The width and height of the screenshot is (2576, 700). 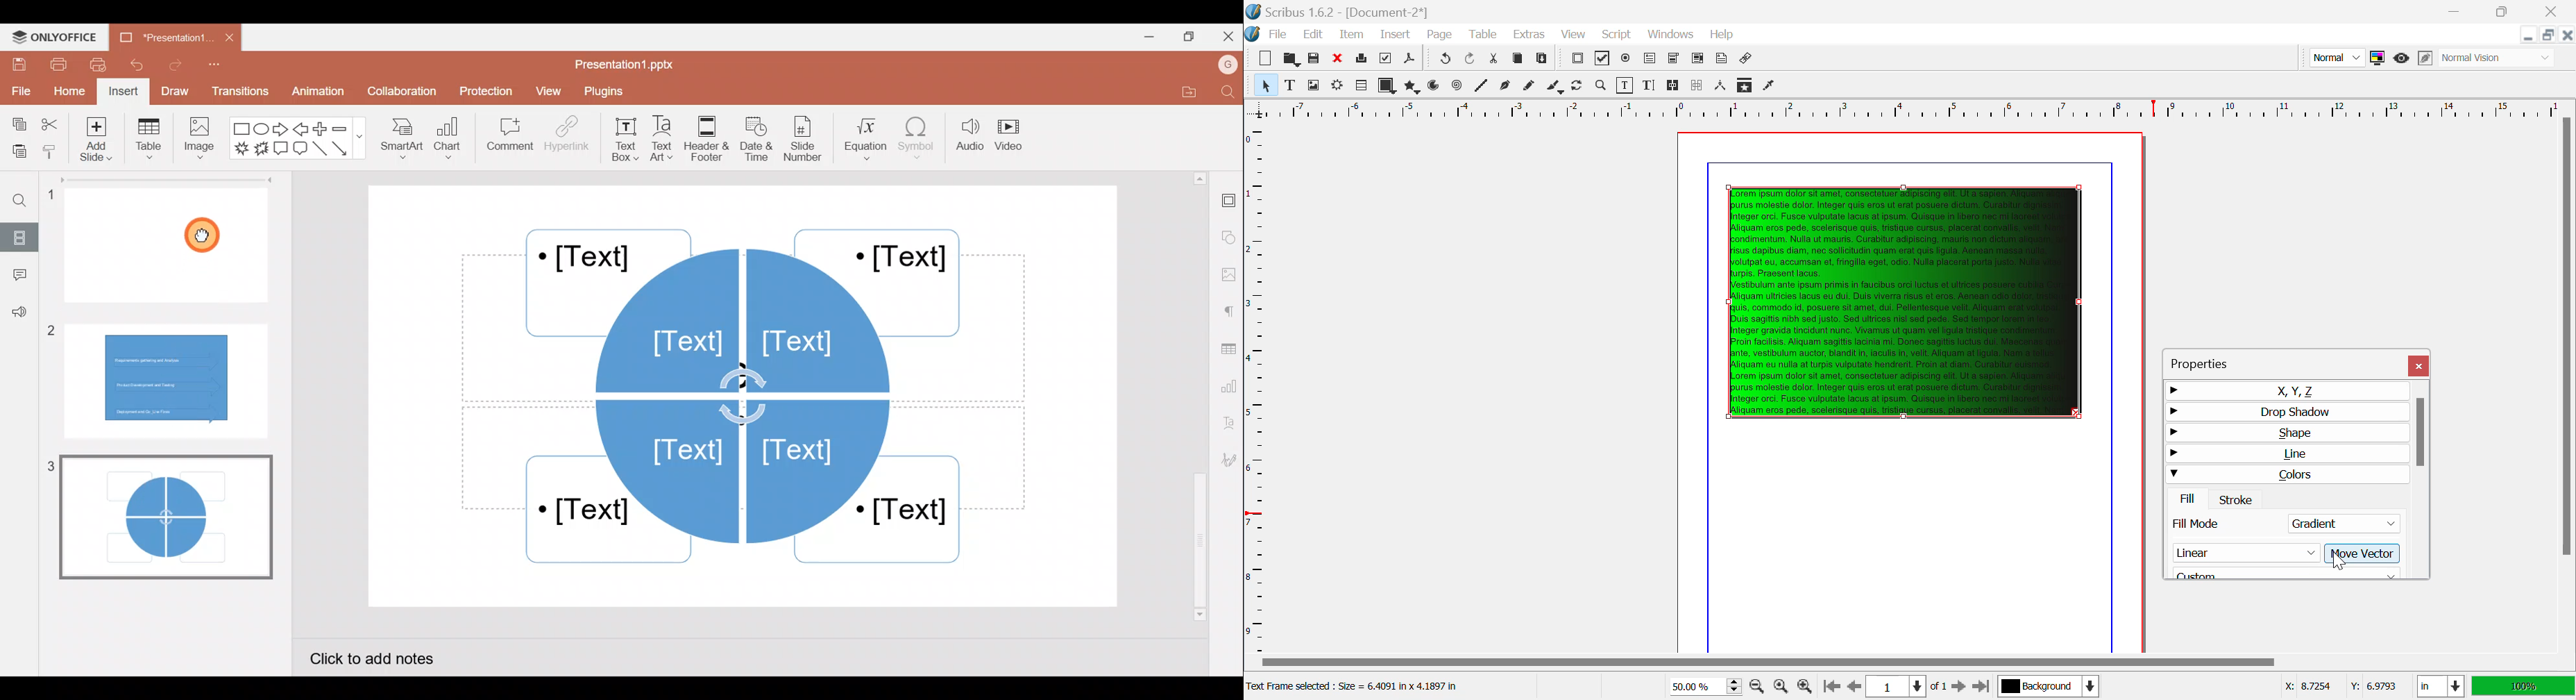 I want to click on File, so click(x=1269, y=35).